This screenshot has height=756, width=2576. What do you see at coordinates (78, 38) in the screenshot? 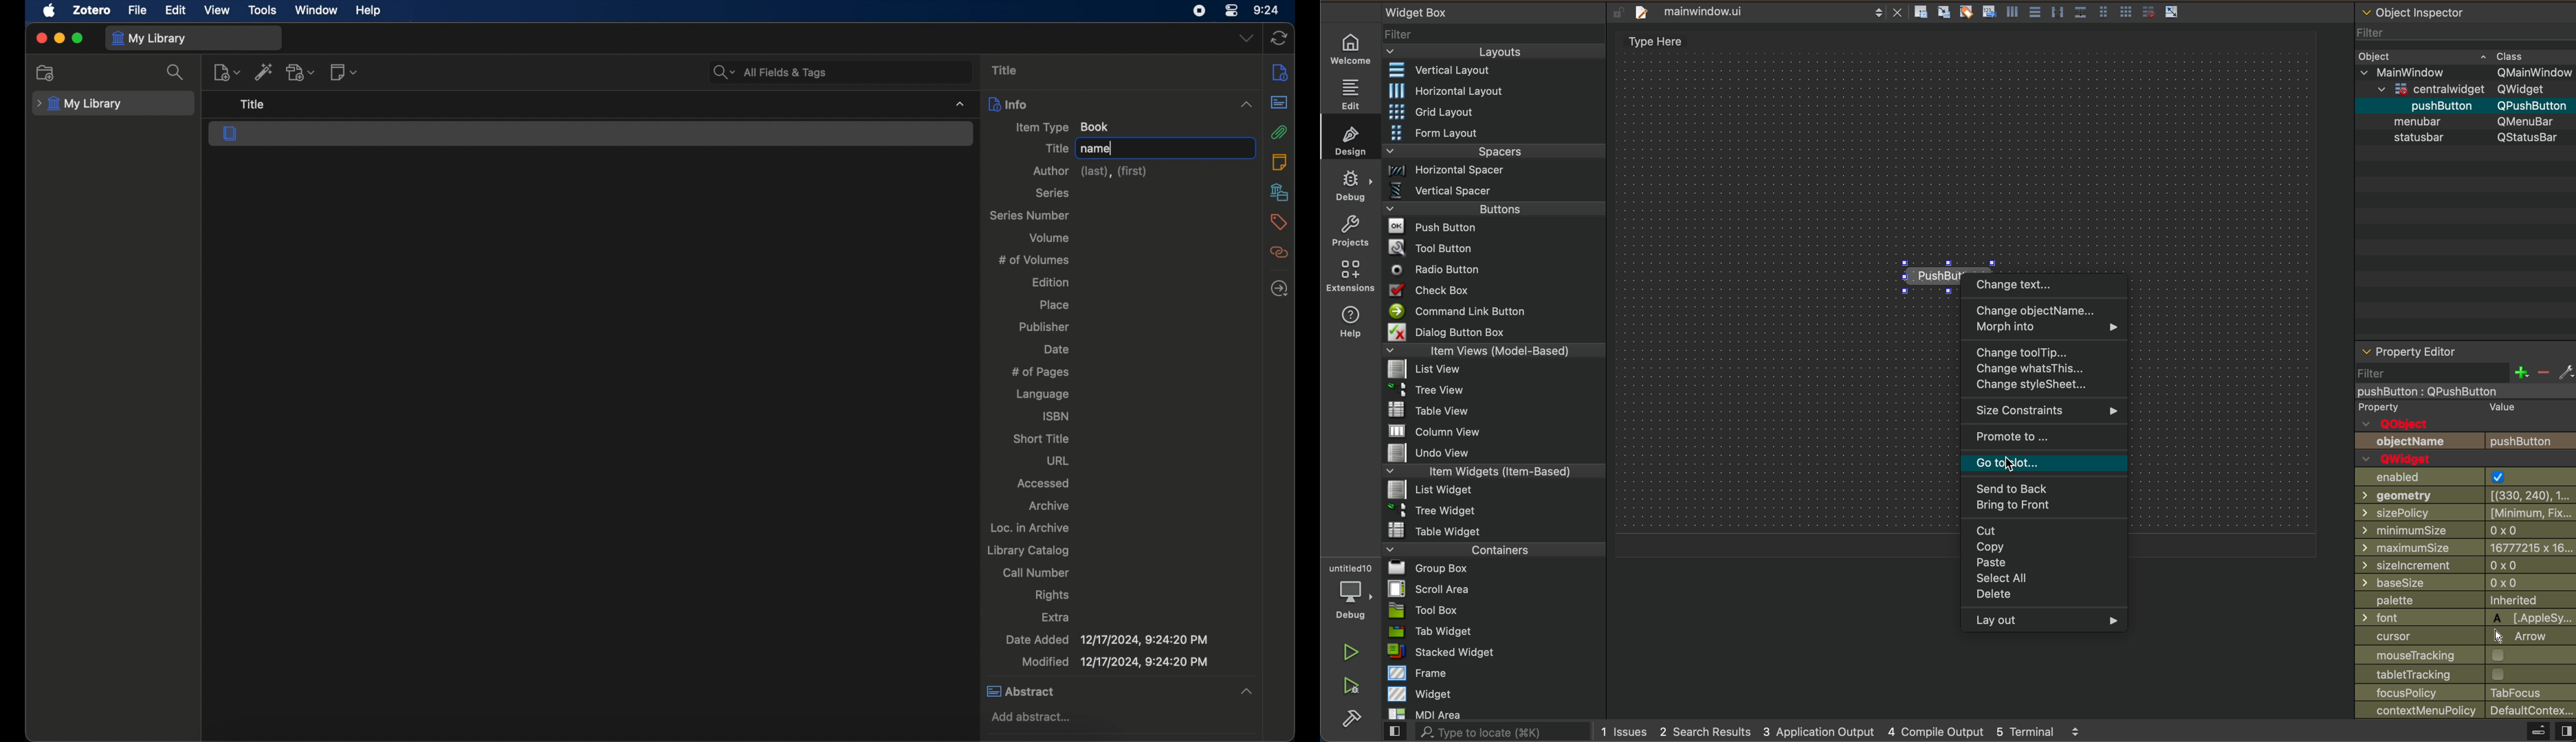
I see `maximize` at bounding box center [78, 38].